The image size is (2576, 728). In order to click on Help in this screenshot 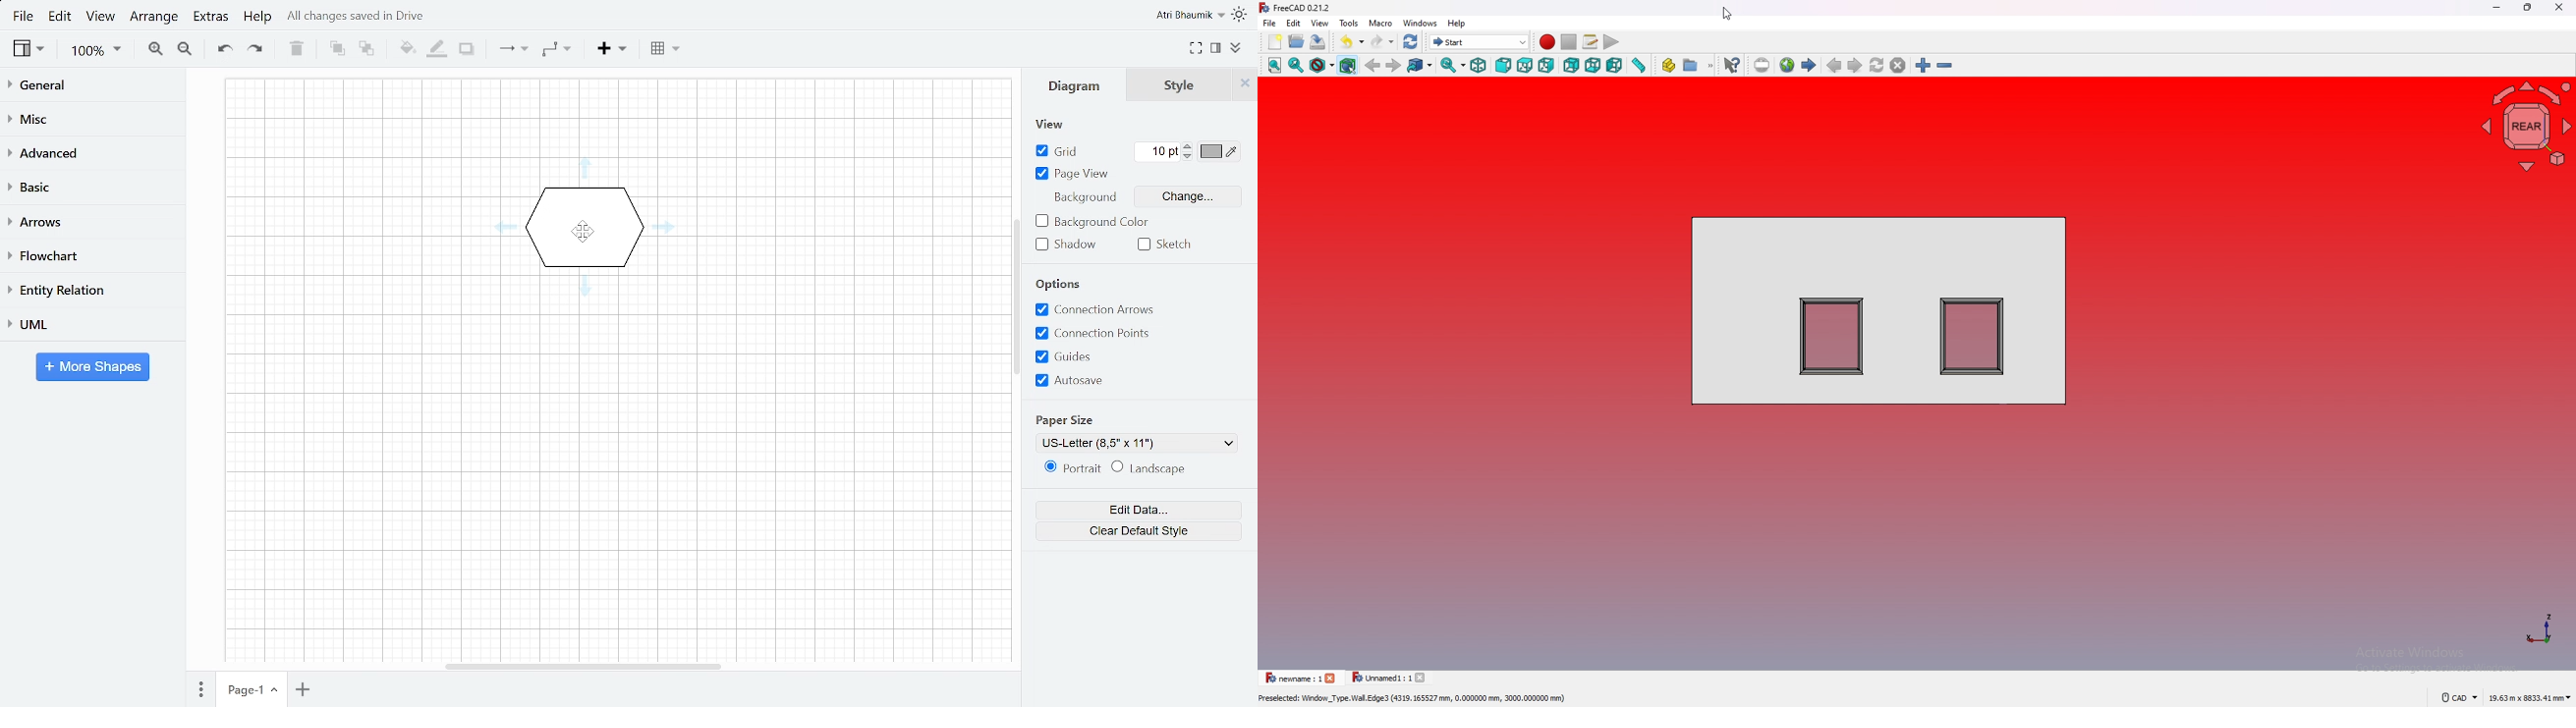, I will do `click(261, 17)`.